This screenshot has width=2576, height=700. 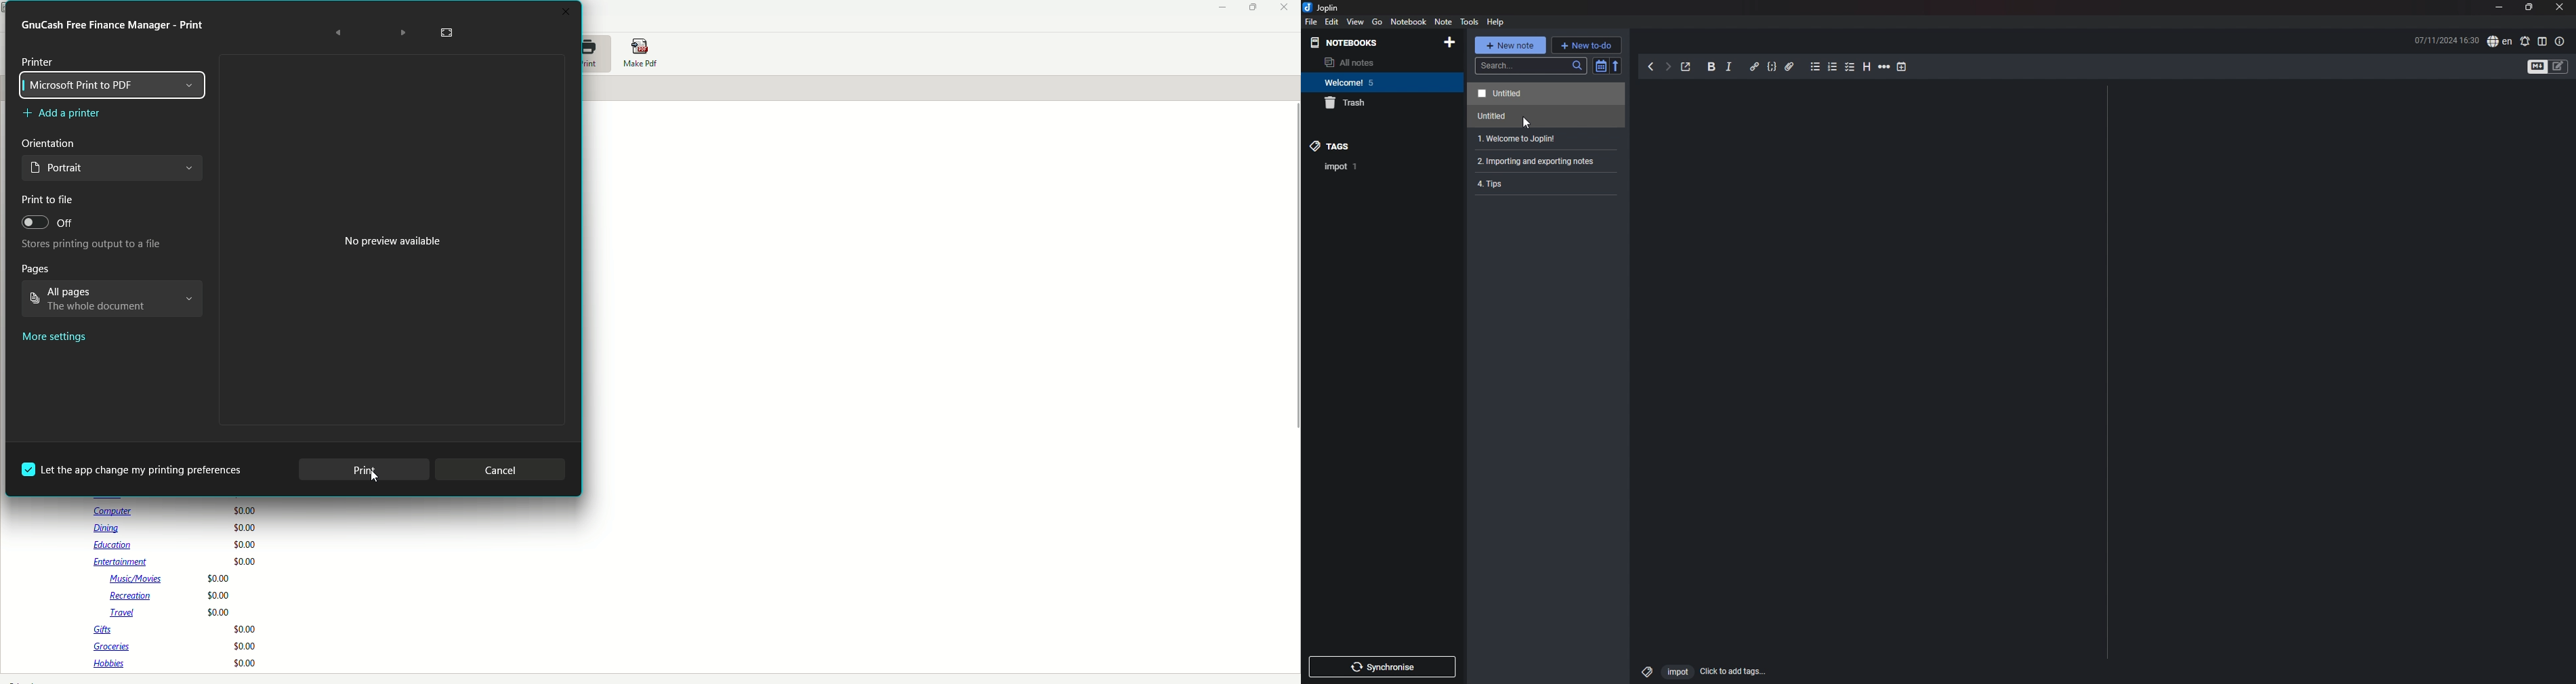 What do you see at coordinates (1544, 139) in the screenshot?
I see `note` at bounding box center [1544, 139].